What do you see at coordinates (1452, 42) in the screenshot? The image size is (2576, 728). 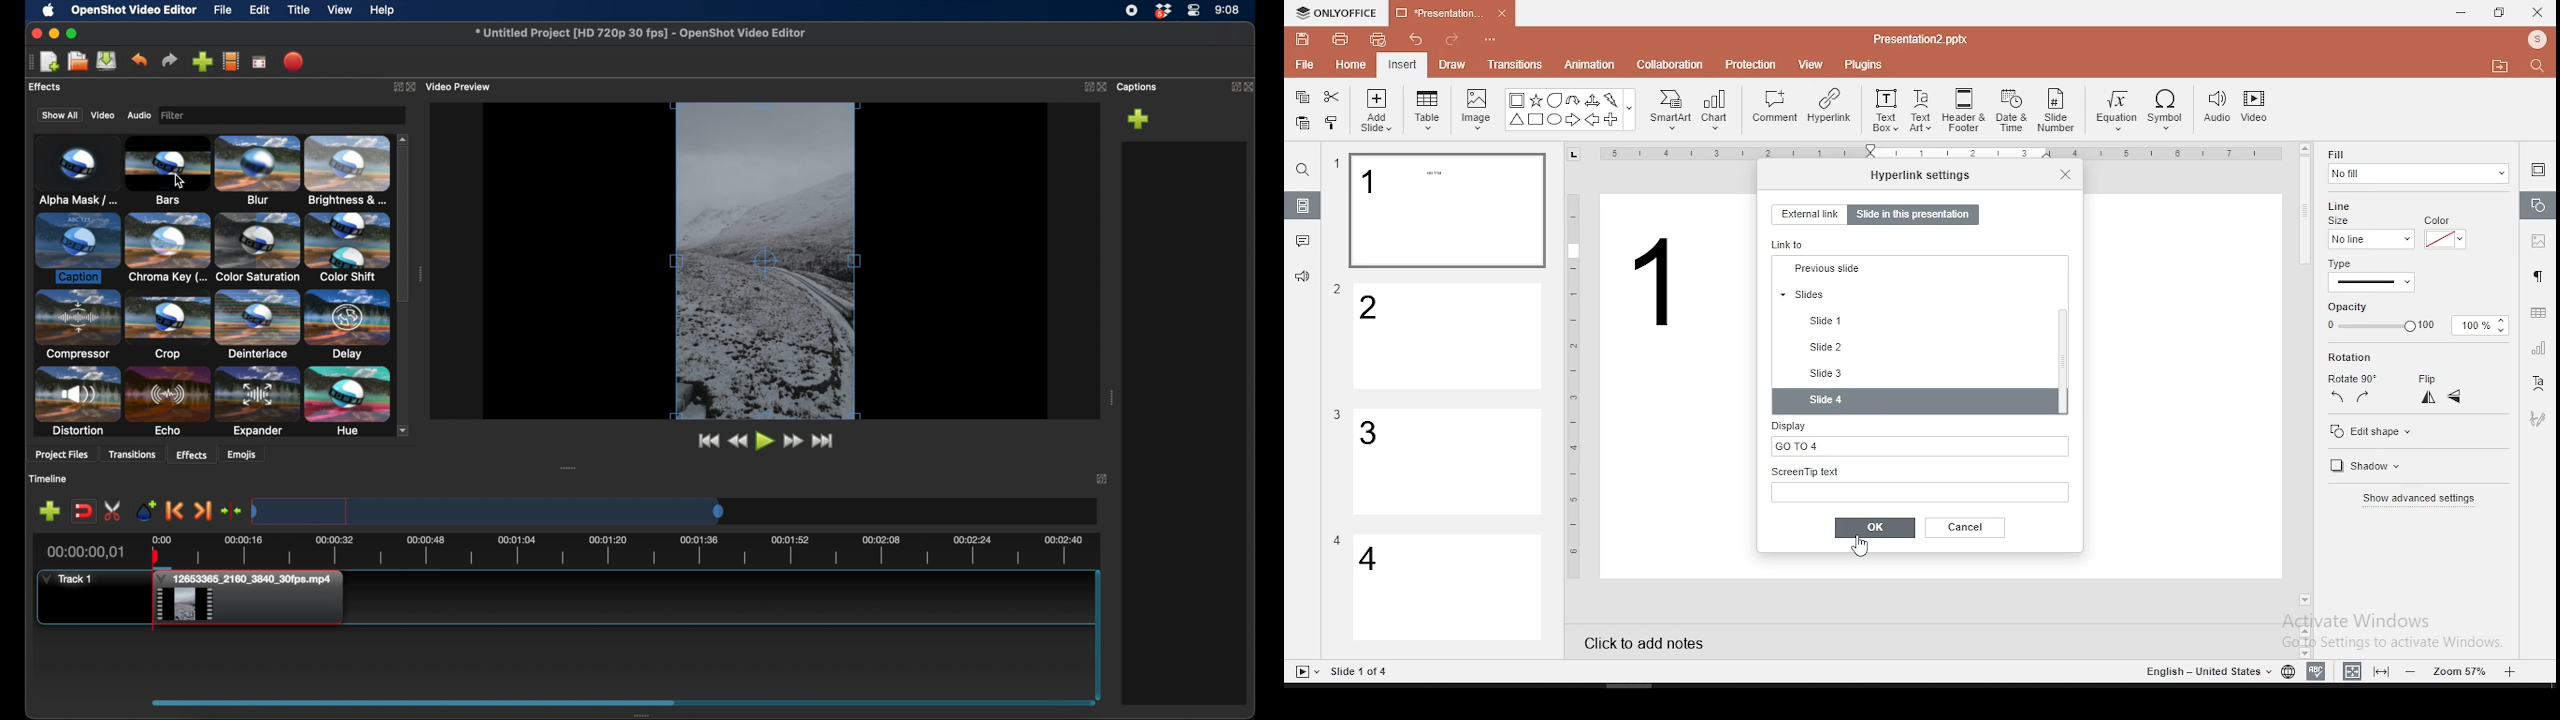 I see `redo` at bounding box center [1452, 42].